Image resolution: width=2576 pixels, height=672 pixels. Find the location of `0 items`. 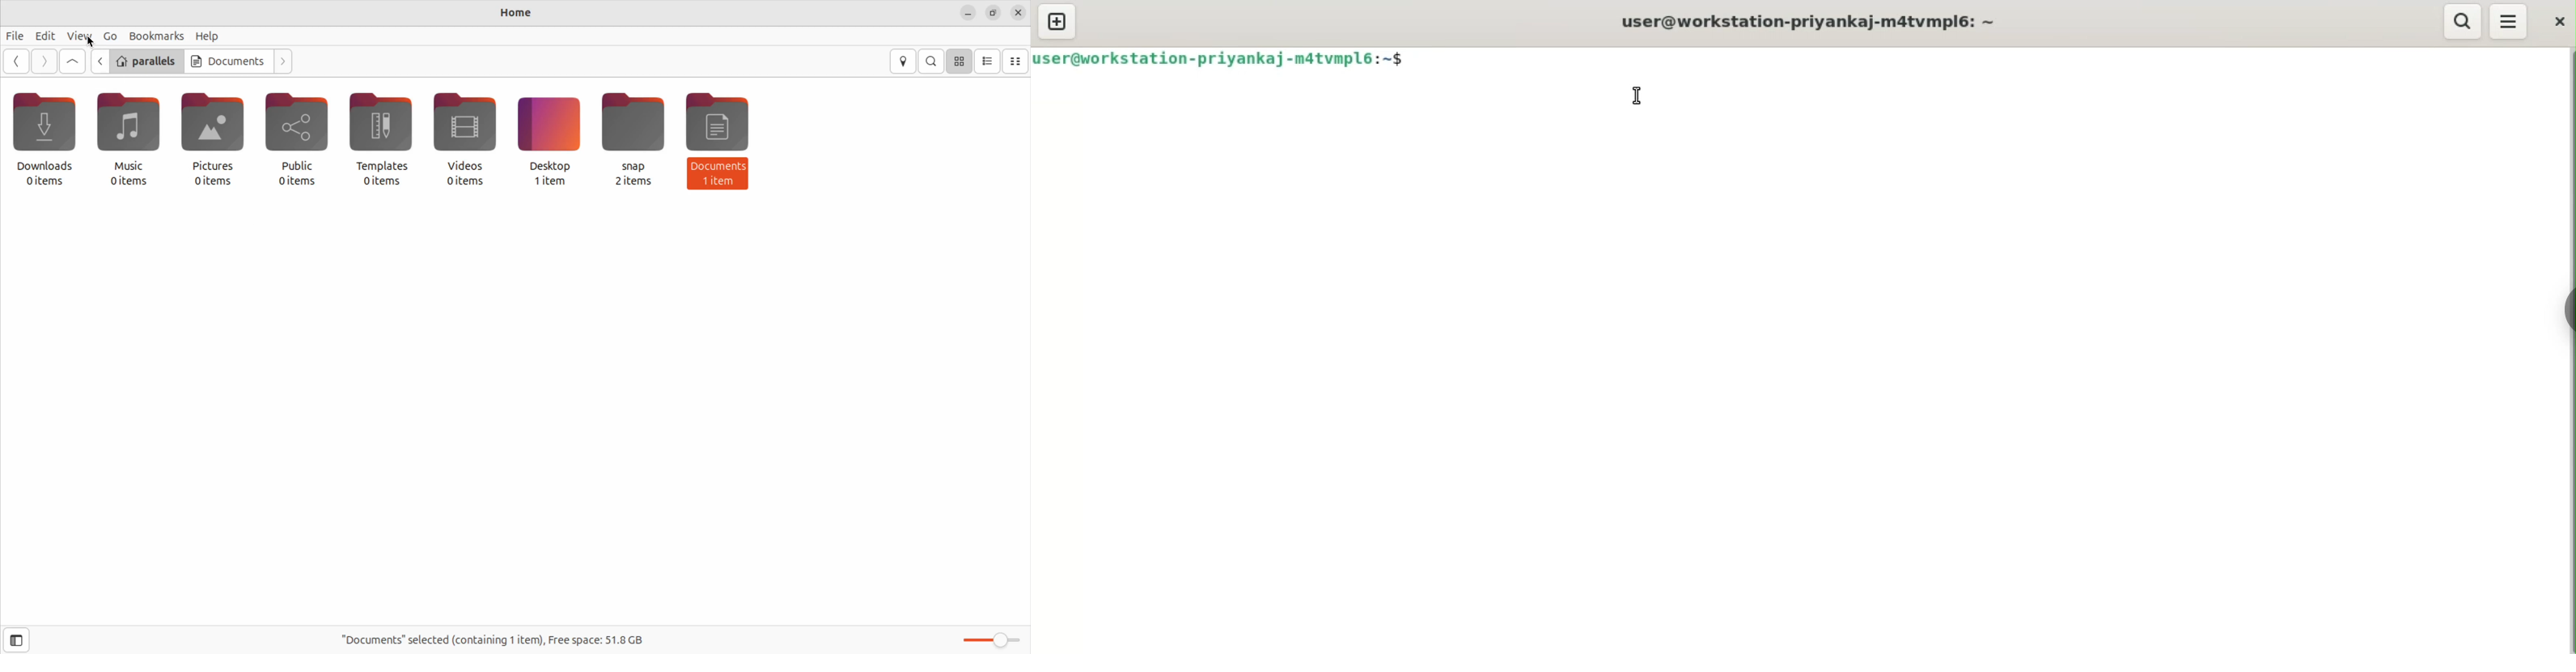

0 items is located at coordinates (300, 185).